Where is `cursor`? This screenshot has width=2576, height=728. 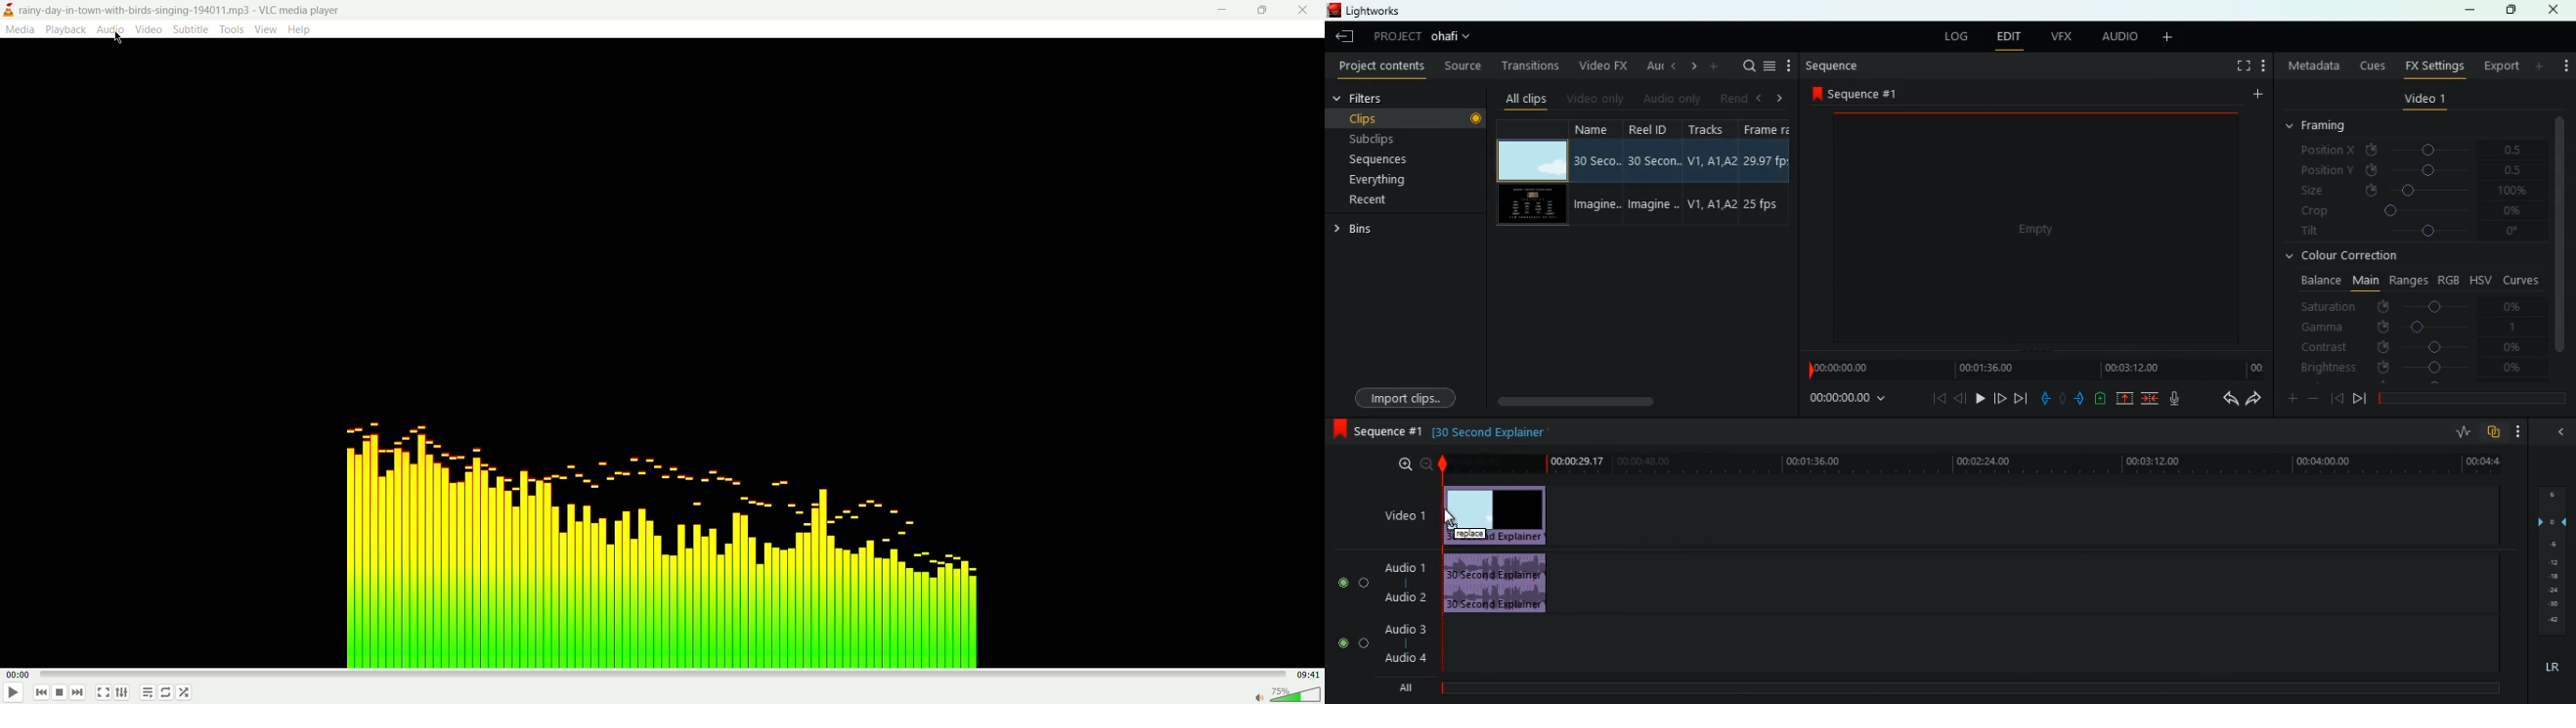 cursor is located at coordinates (1451, 518).